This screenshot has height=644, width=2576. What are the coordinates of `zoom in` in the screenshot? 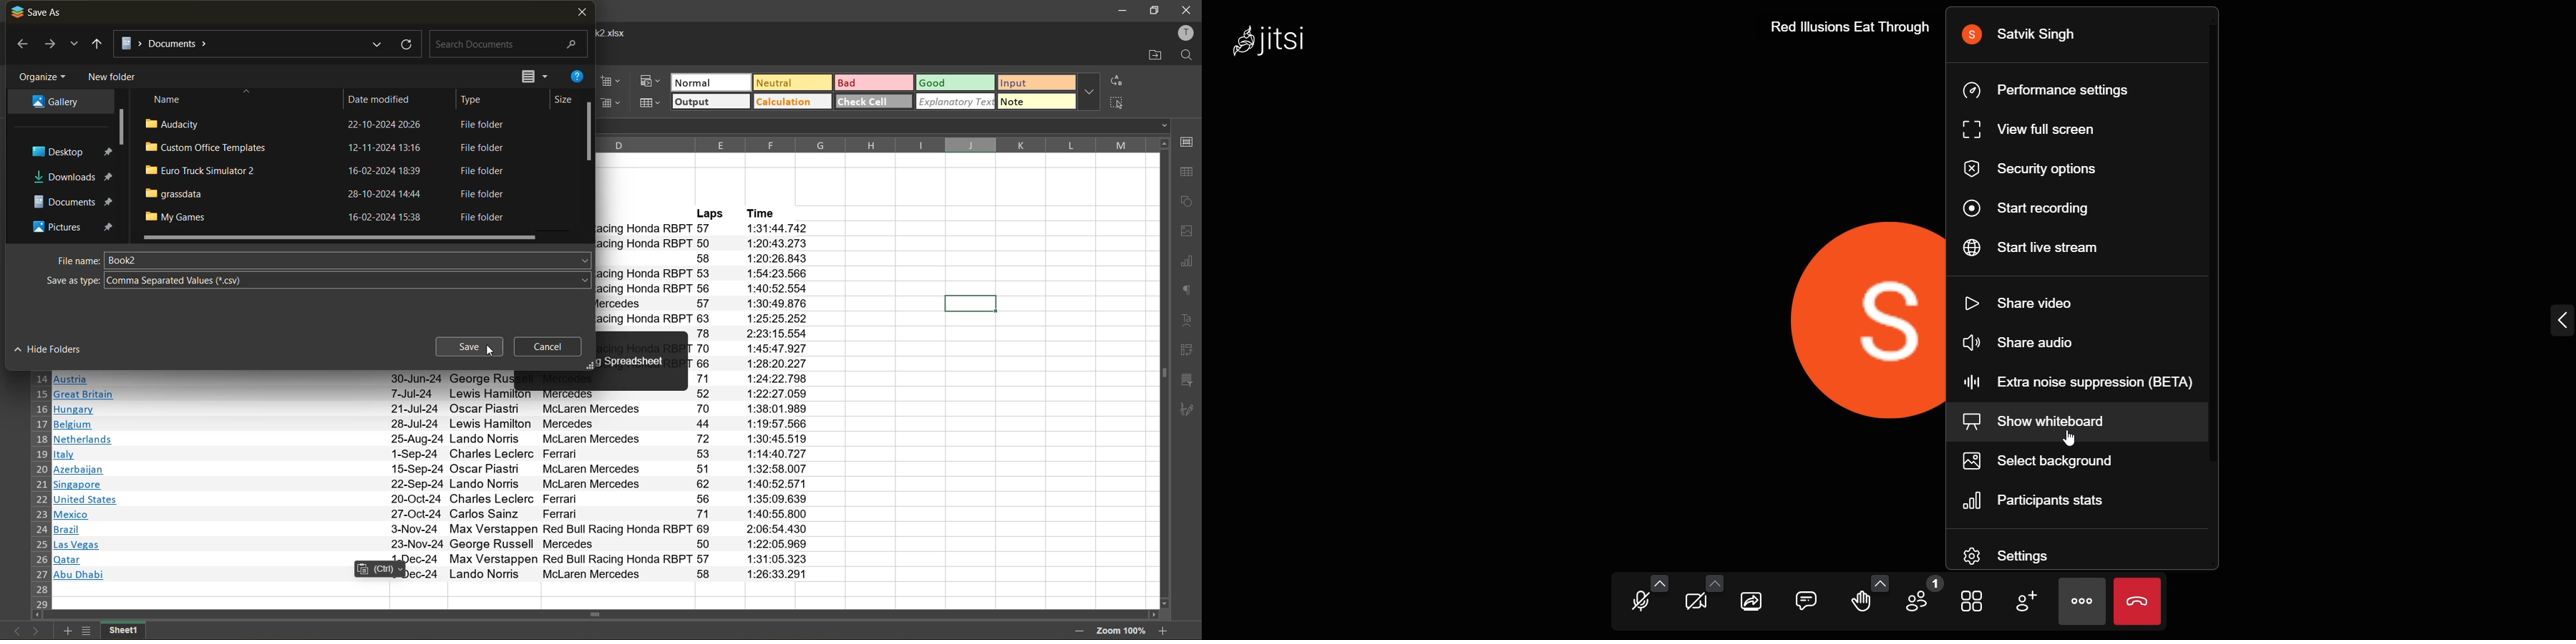 It's located at (1166, 631).